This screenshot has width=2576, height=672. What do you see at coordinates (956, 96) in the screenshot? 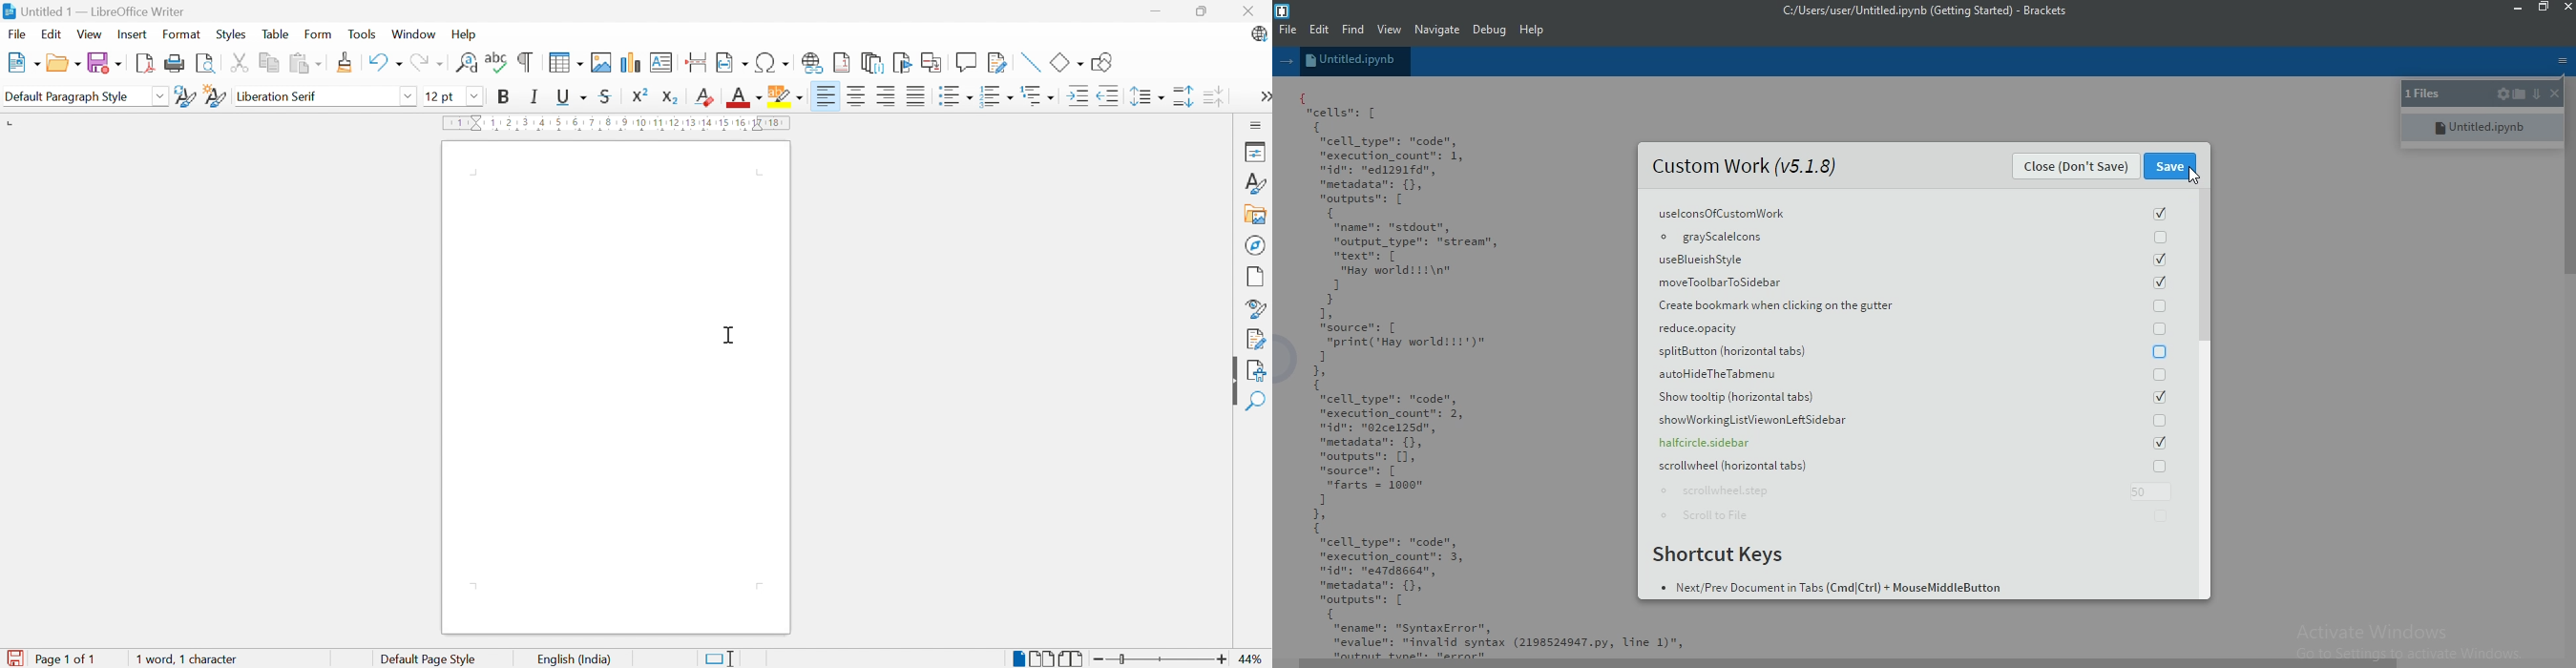
I see `Toggle unordered list` at bounding box center [956, 96].